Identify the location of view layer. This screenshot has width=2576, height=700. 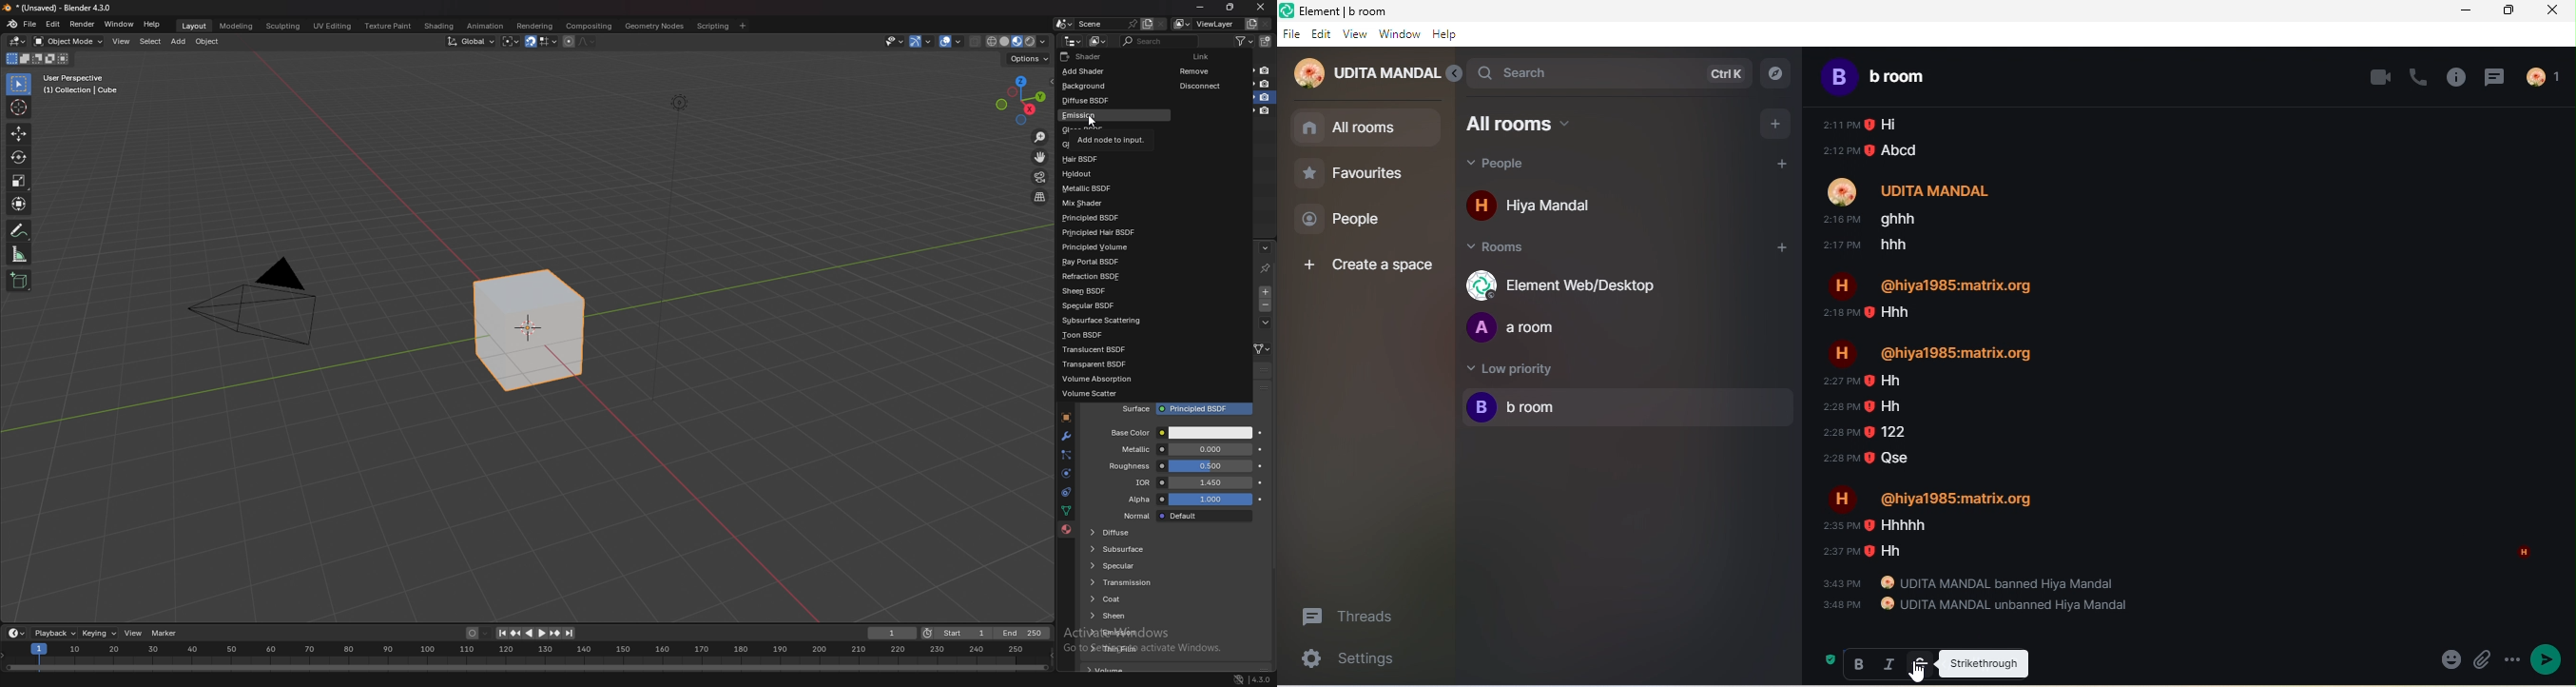
(1208, 24).